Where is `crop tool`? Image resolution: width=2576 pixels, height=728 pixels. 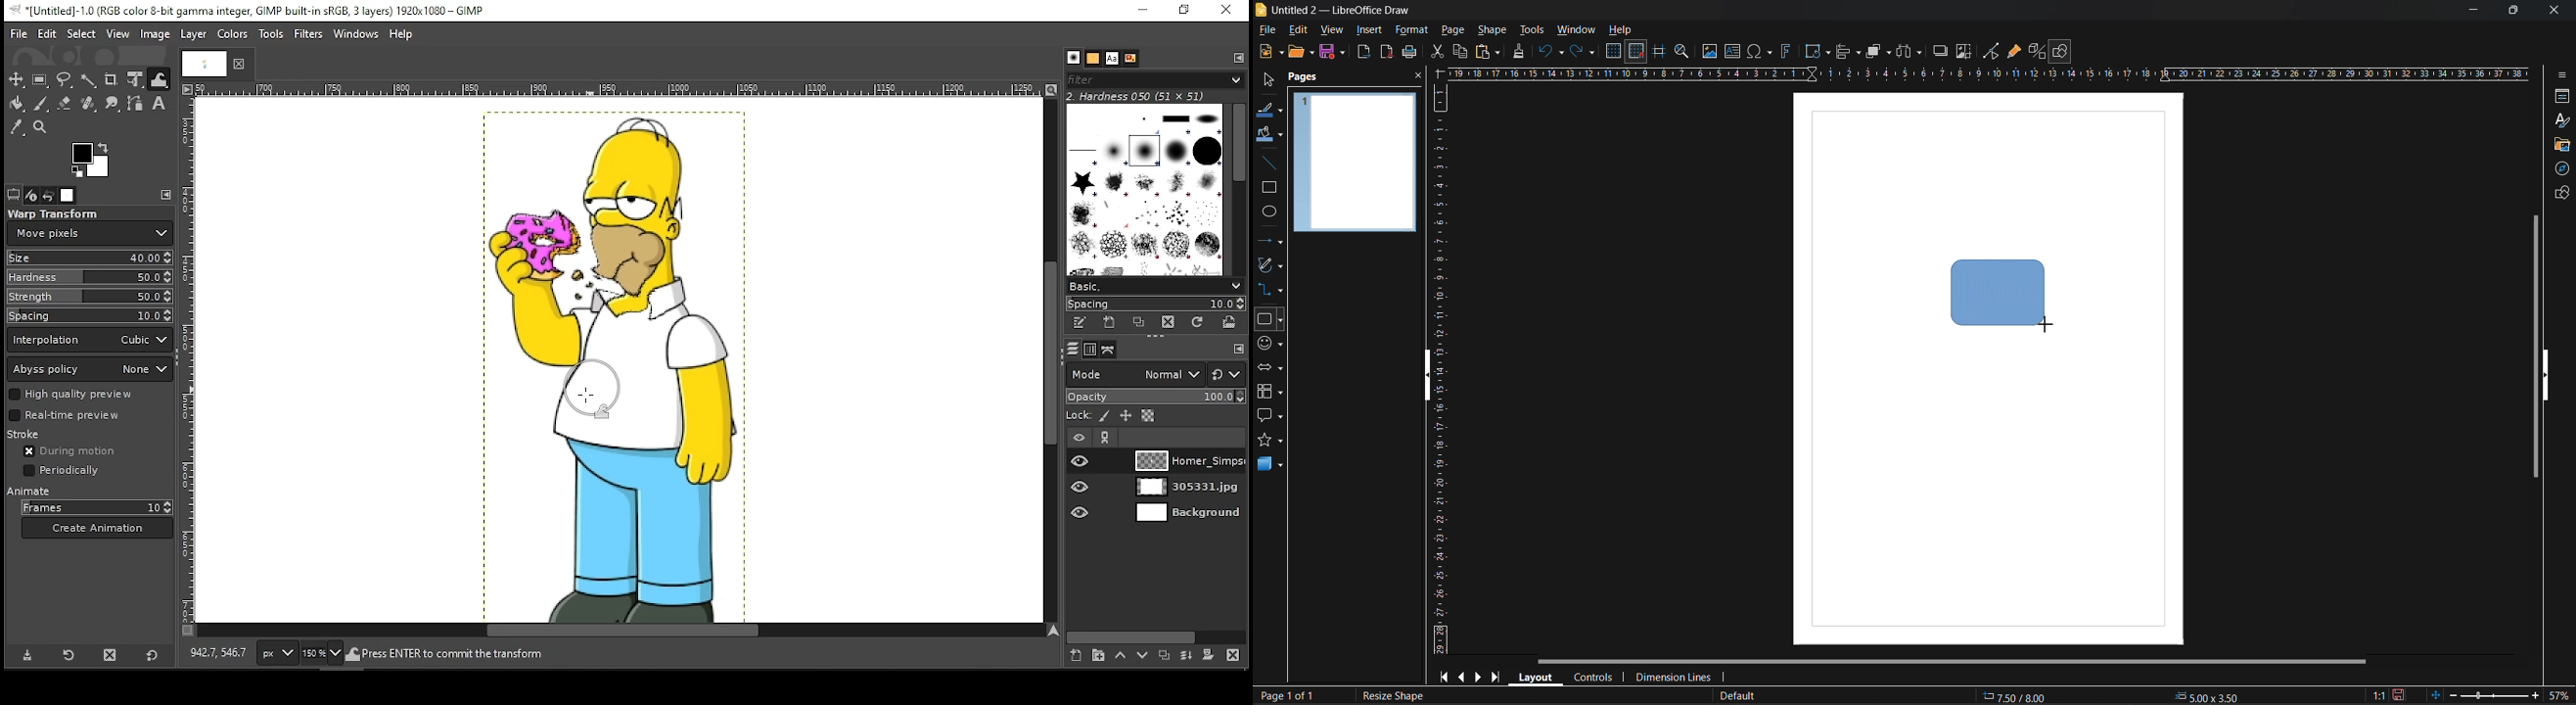 crop tool is located at coordinates (112, 79).